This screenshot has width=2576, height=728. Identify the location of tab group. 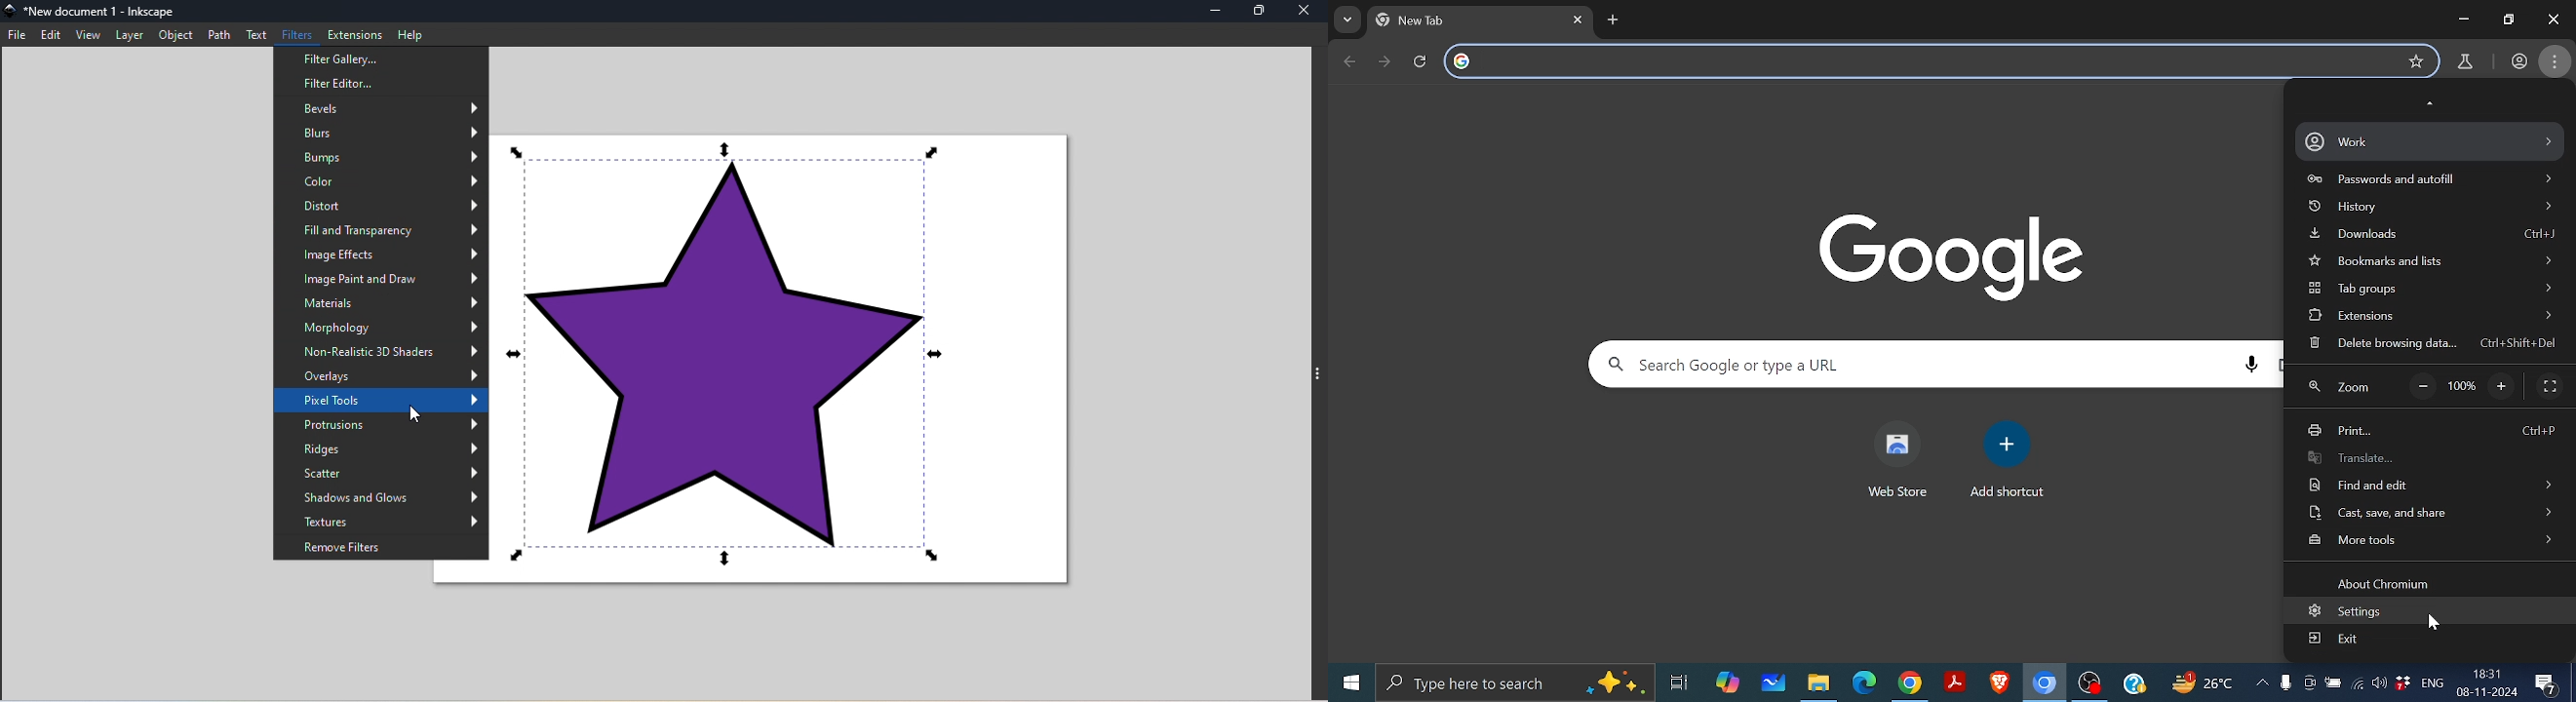
(2434, 291).